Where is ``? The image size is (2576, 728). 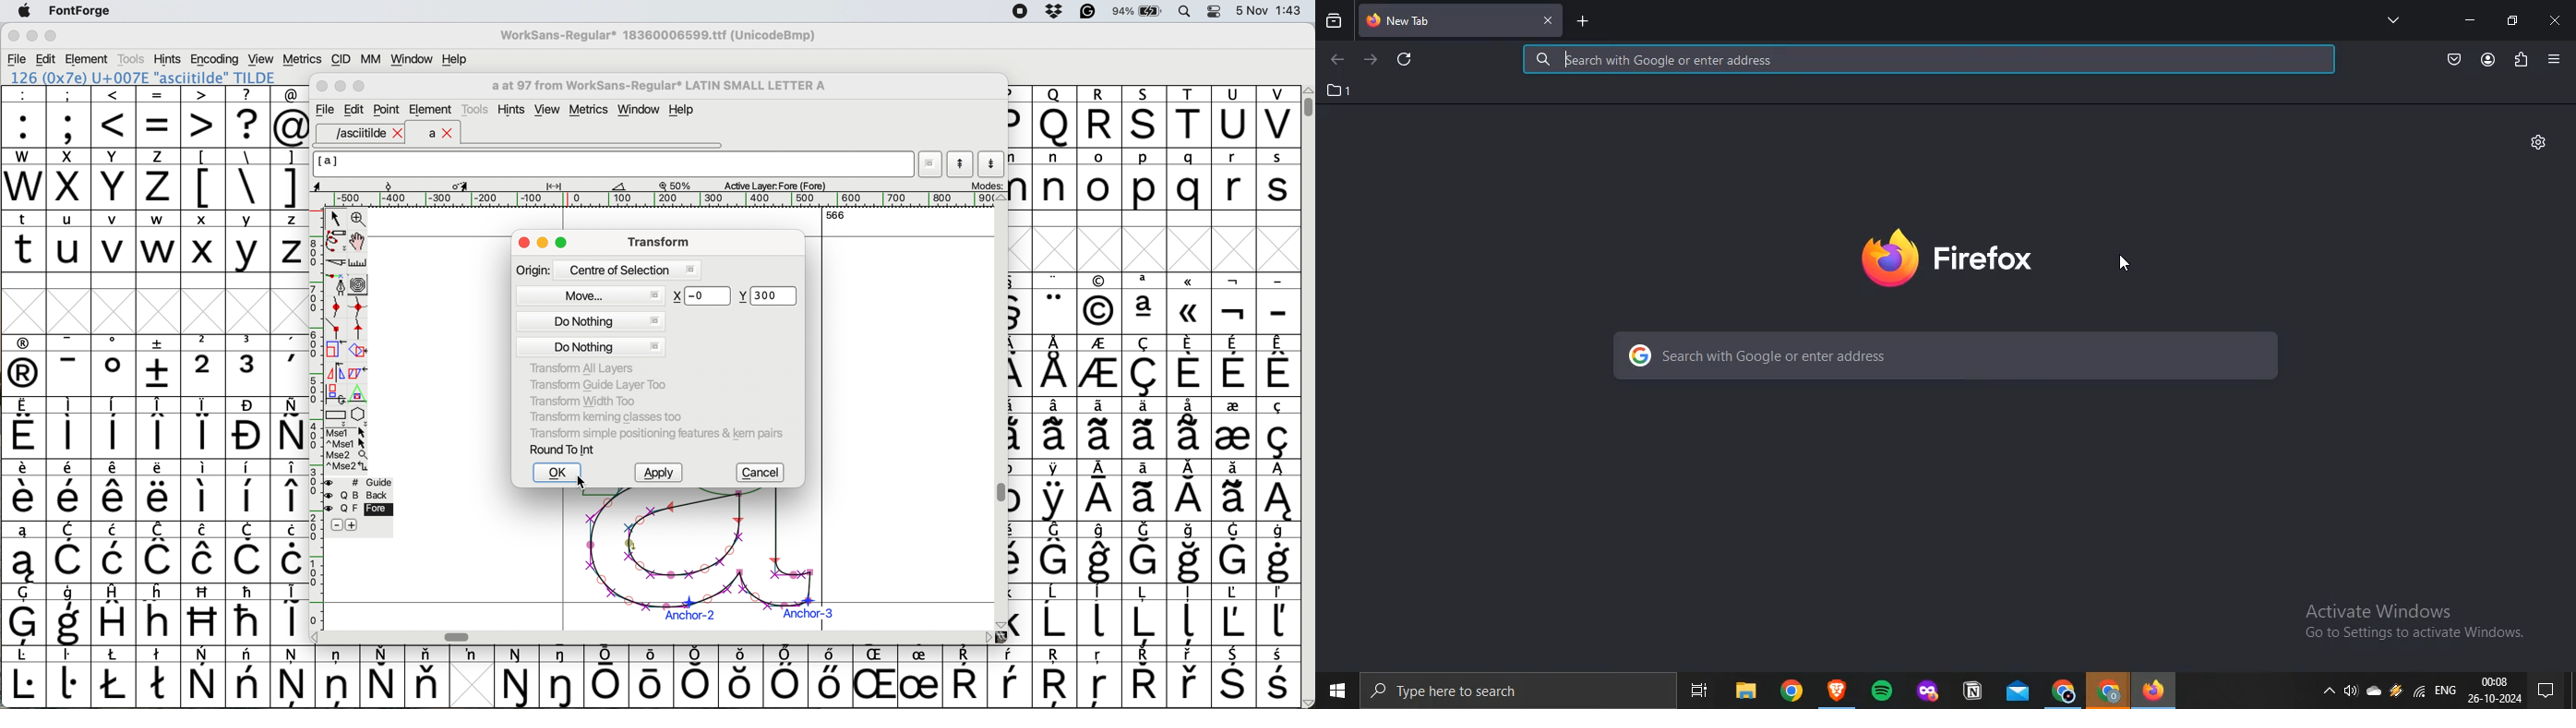  is located at coordinates (1100, 677).